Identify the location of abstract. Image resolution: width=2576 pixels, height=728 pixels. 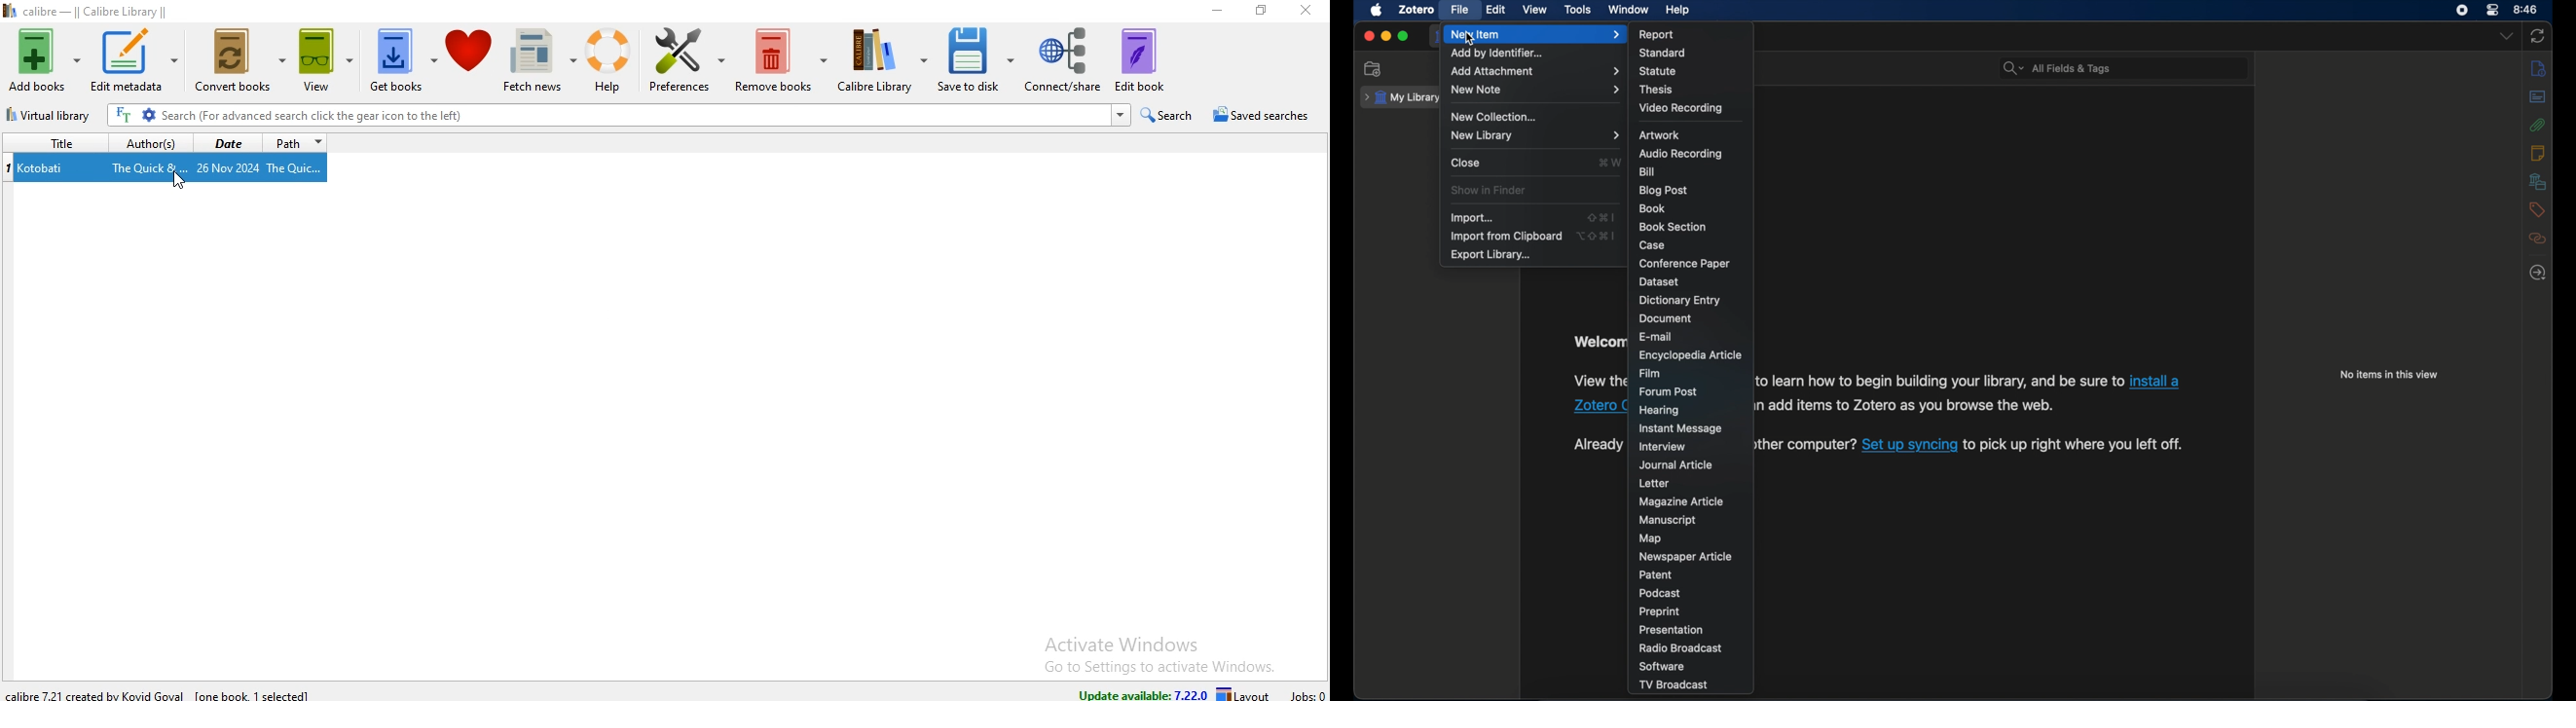
(2537, 98).